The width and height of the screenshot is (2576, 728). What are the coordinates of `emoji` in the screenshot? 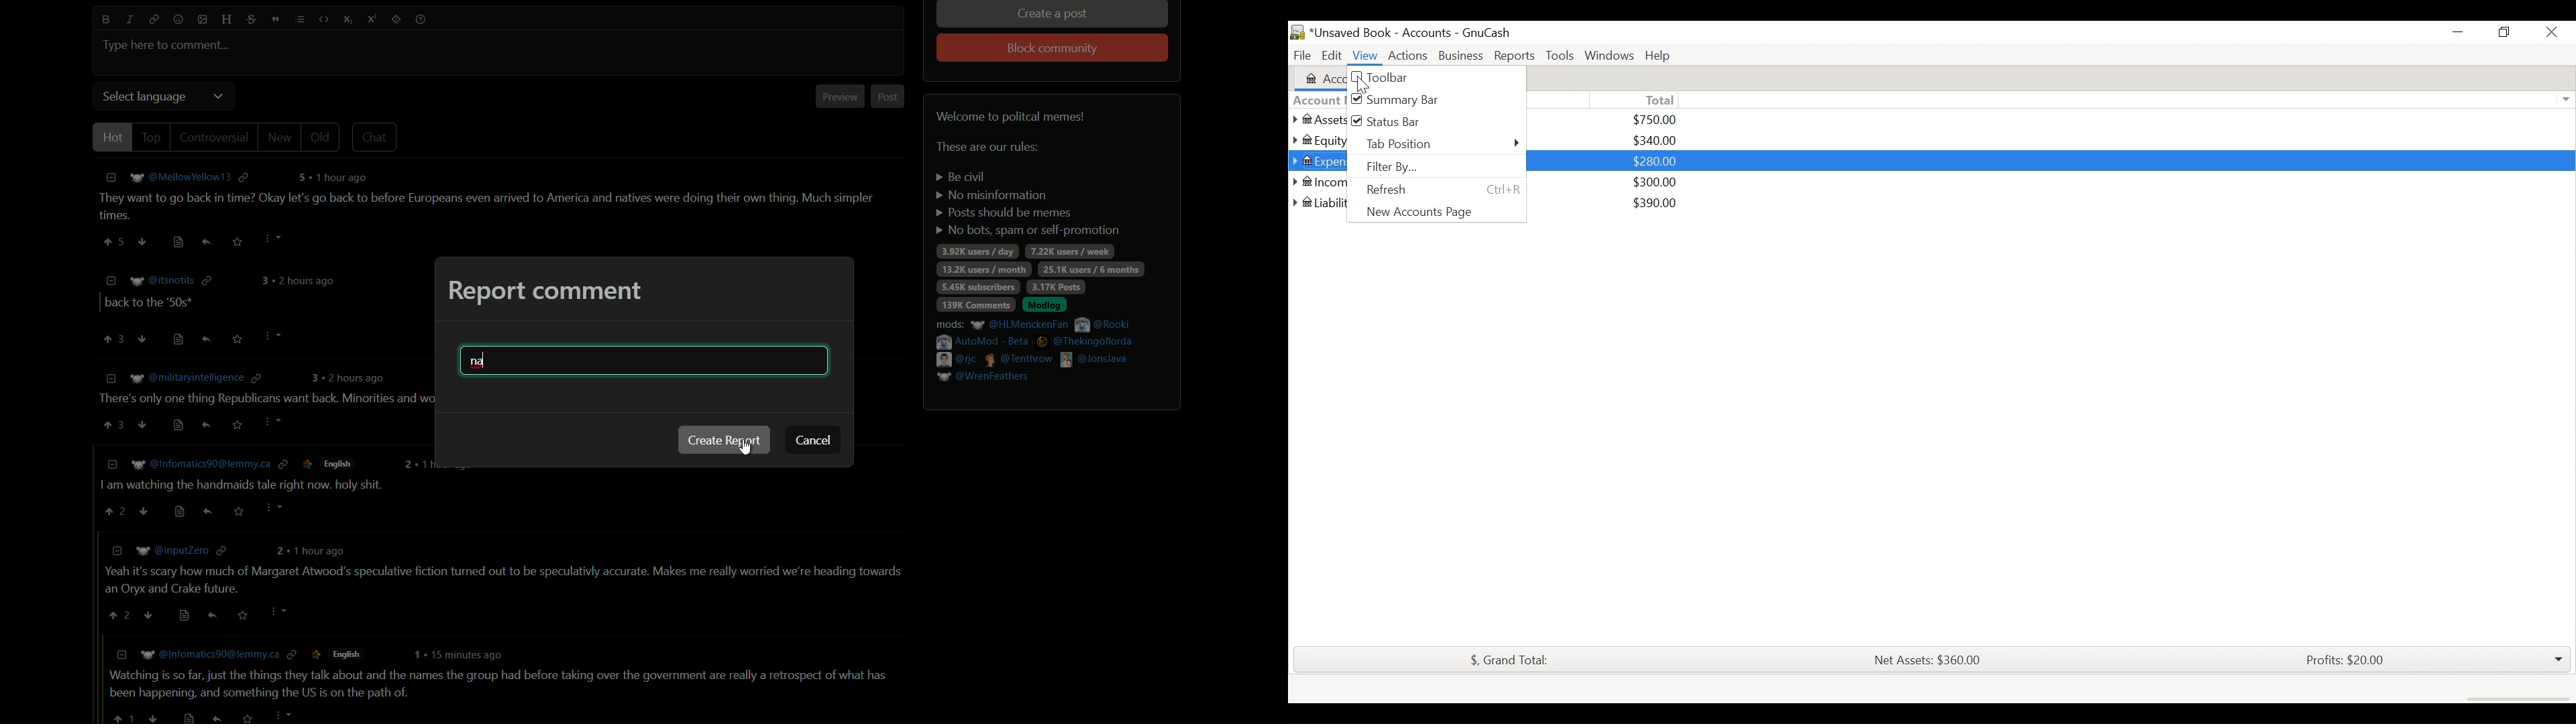 It's located at (178, 20).